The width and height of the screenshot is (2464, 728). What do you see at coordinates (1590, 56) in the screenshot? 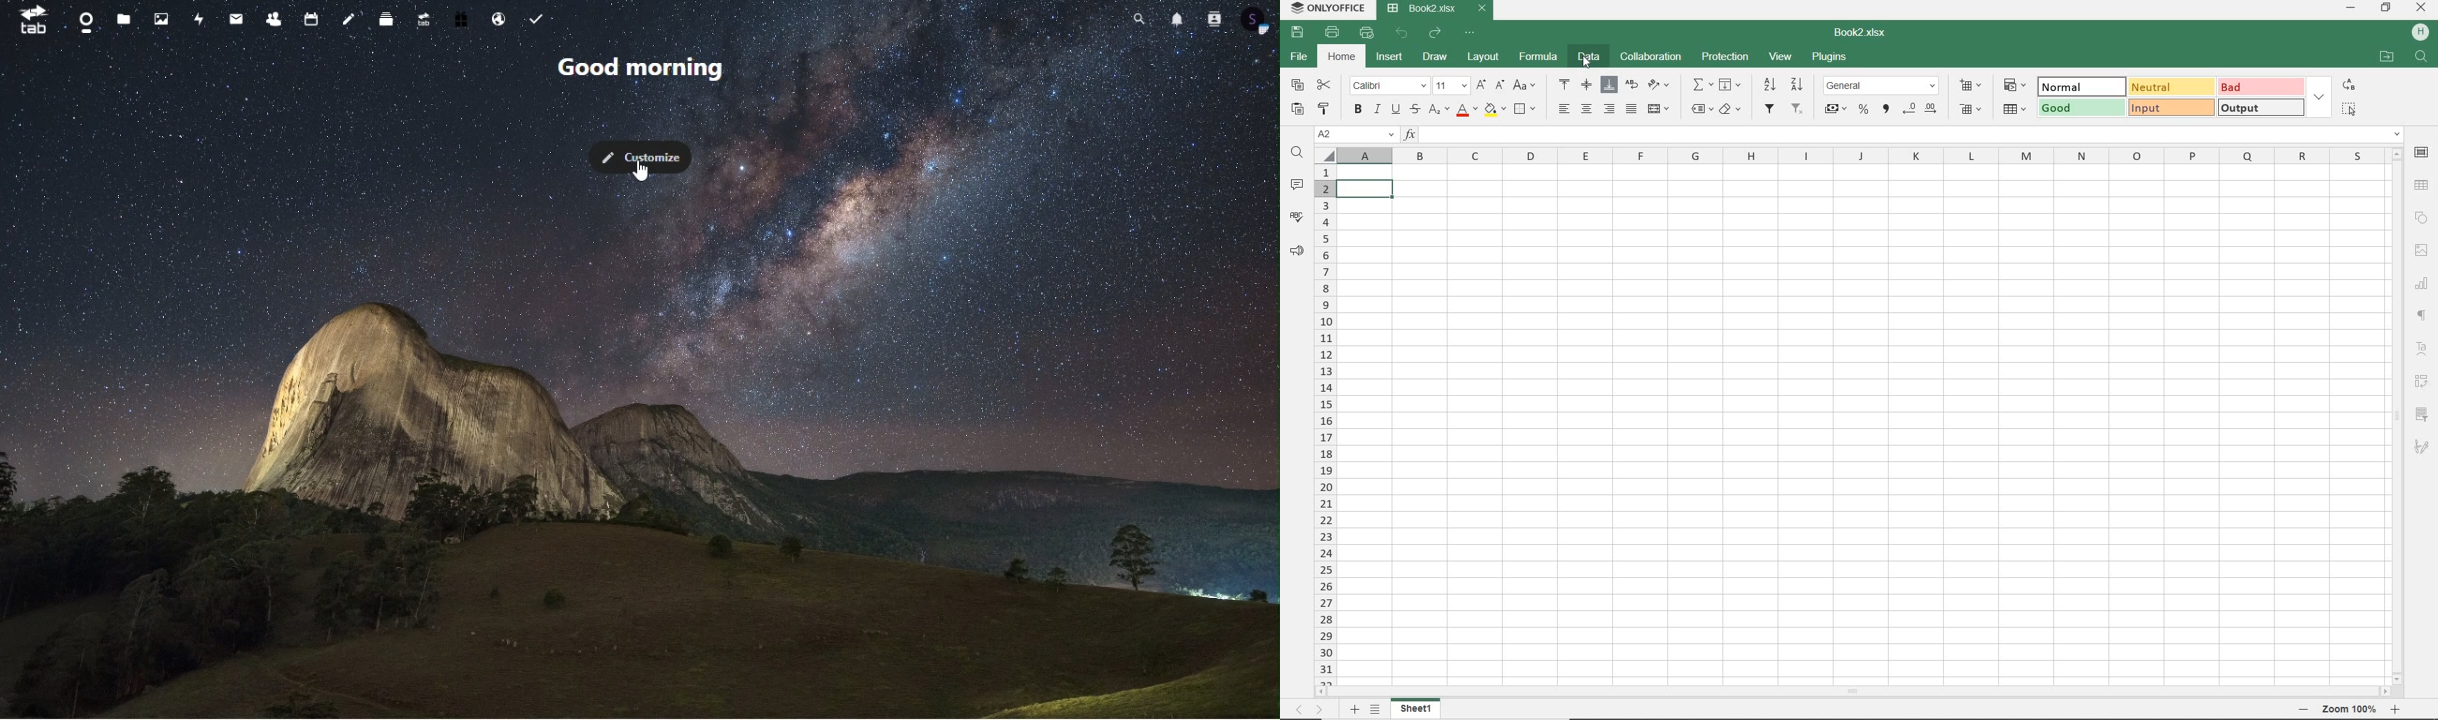
I see `DATA` at bounding box center [1590, 56].